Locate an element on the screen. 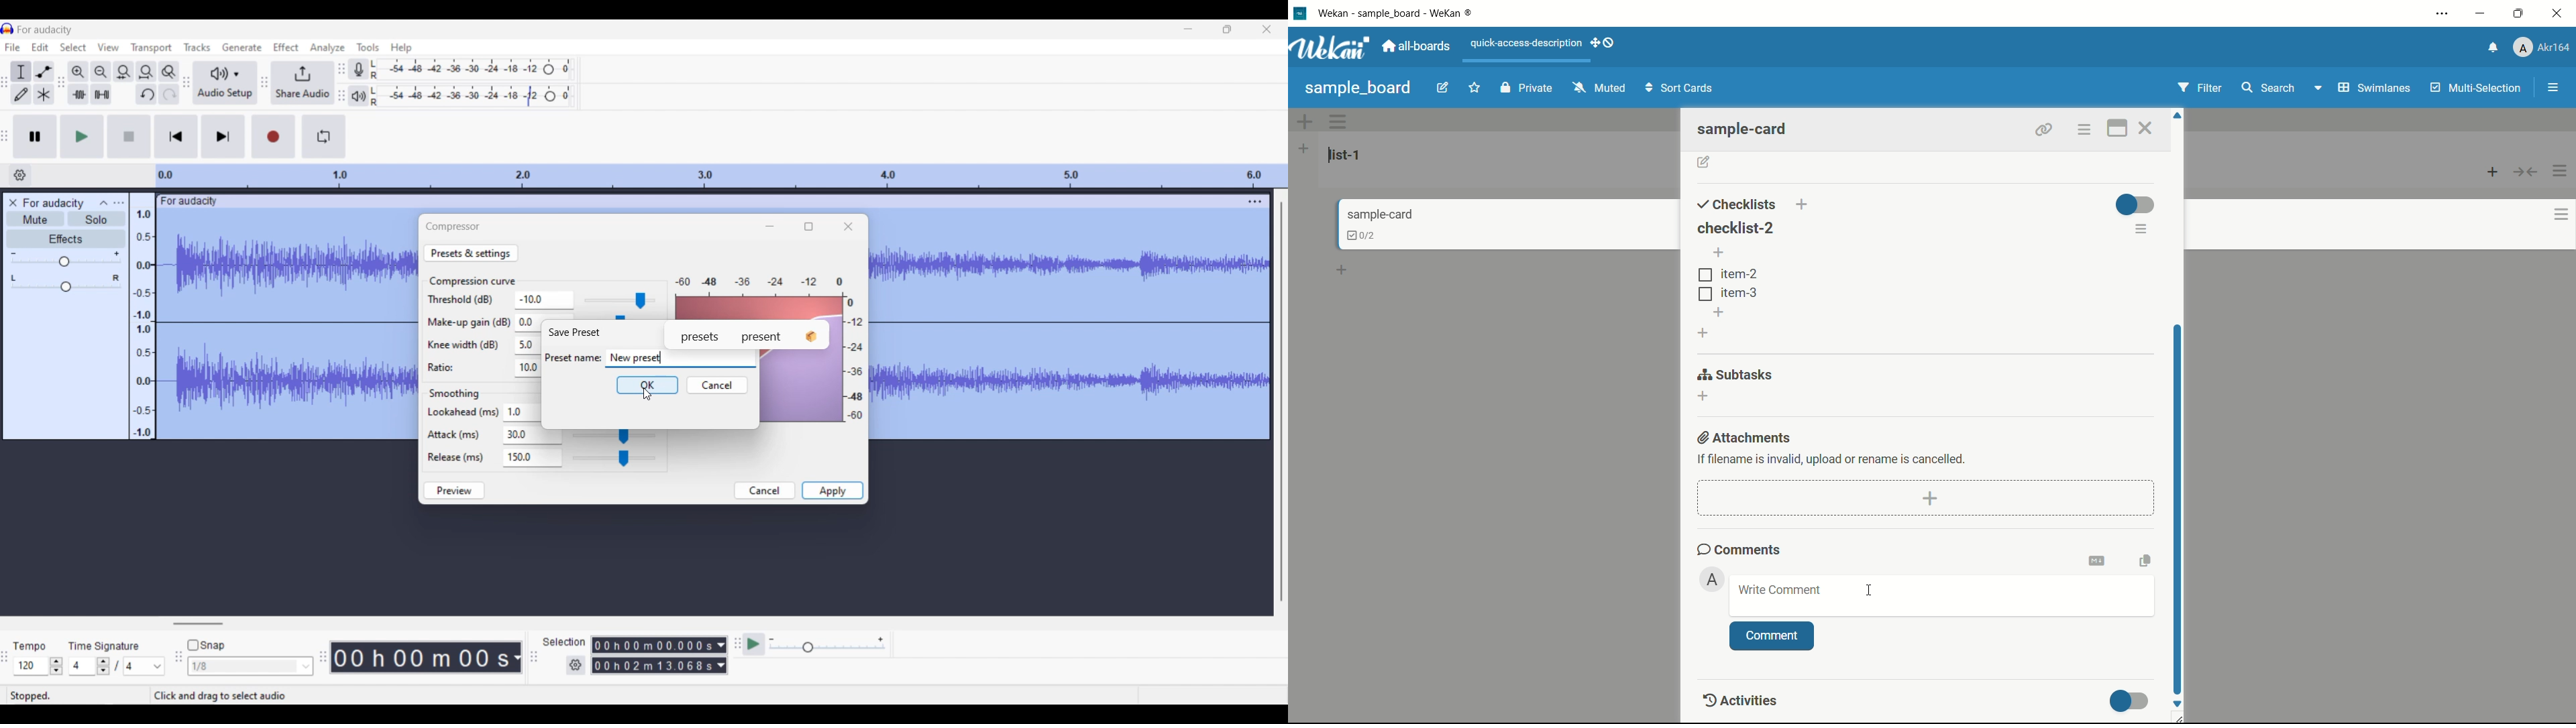  Open menu is located at coordinates (119, 203).